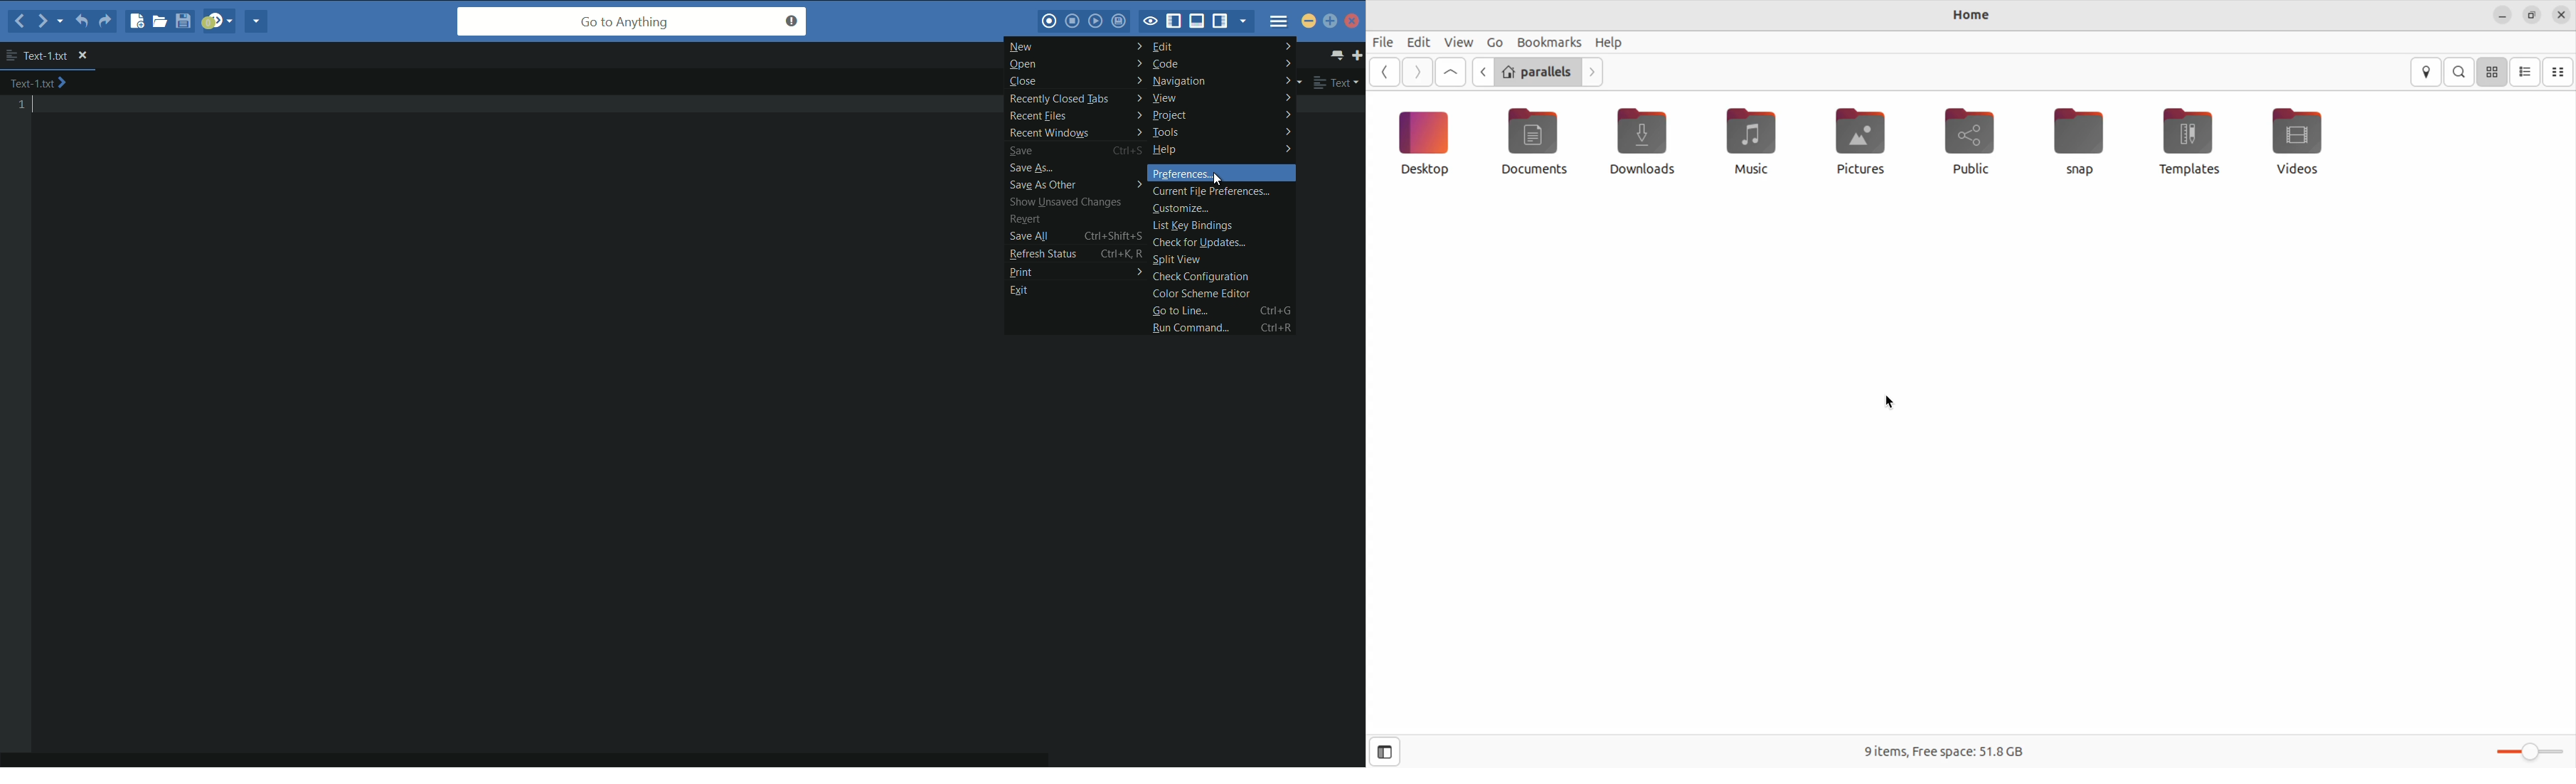 The width and height of the screenshot is (2576, 784). Describe the element at coordinates (1075, 100) in the screenshot. I see `recently closed tabs` at that location.